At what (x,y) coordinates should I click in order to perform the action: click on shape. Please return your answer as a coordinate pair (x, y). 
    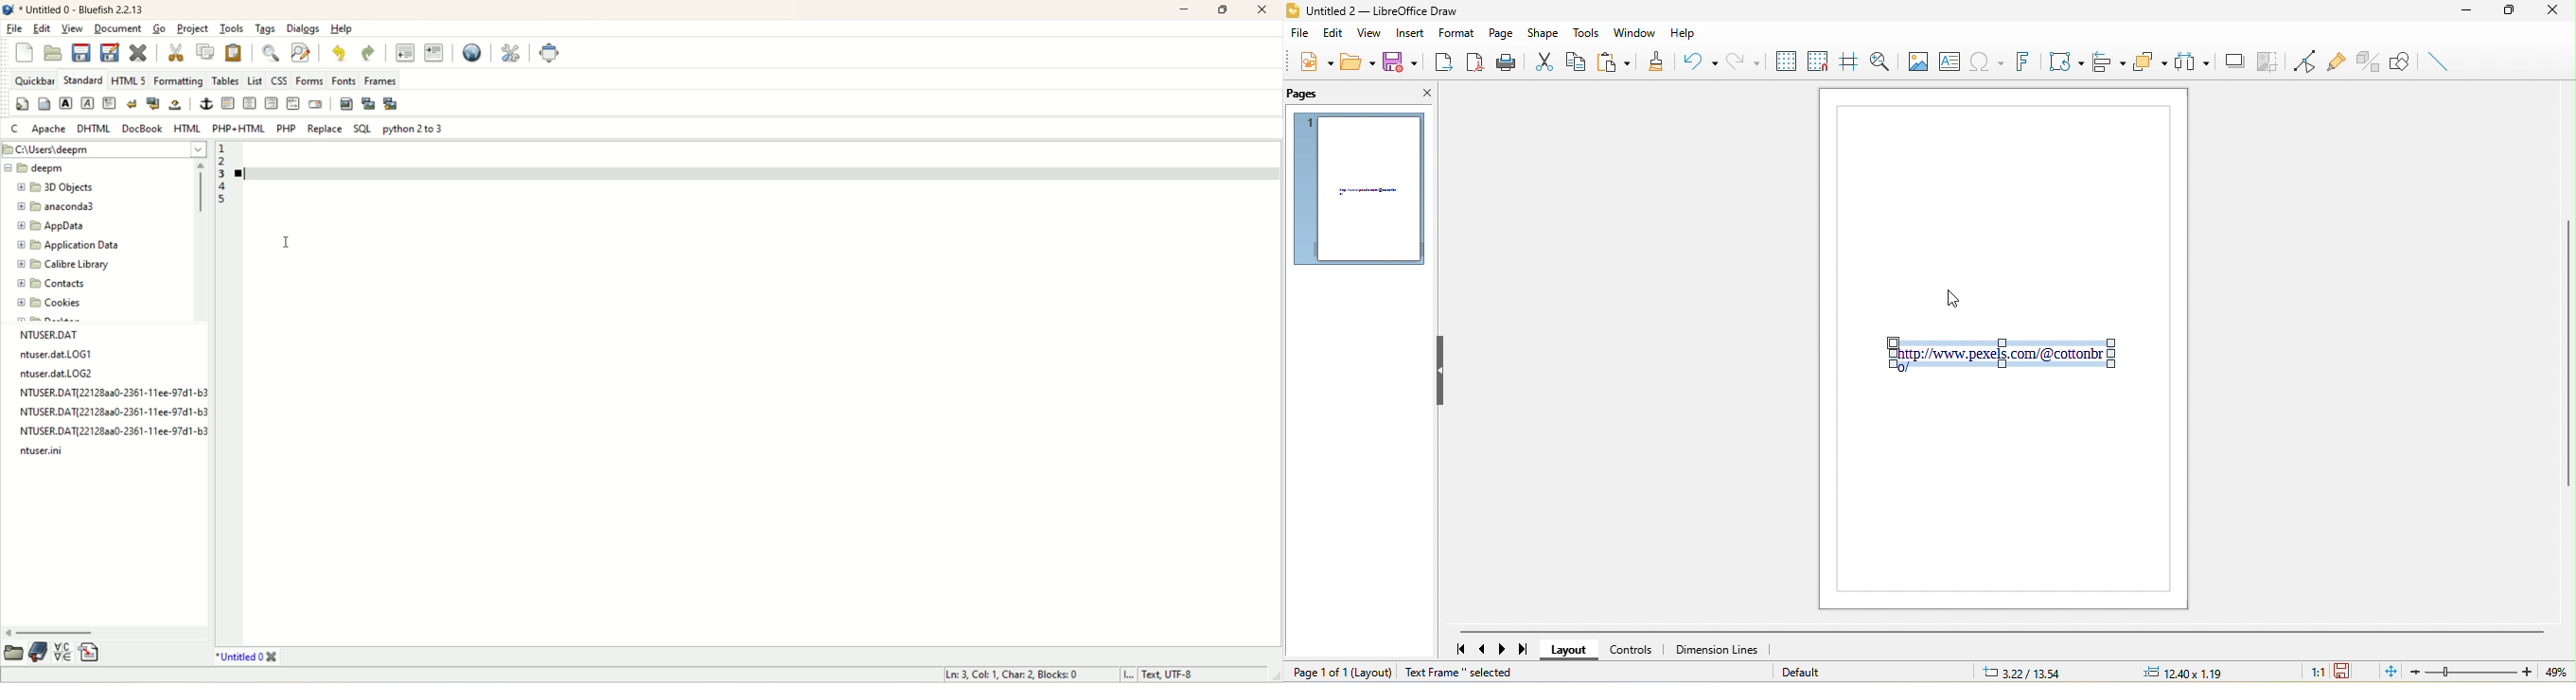
    Looking at the image, I should click on (1543, 33).